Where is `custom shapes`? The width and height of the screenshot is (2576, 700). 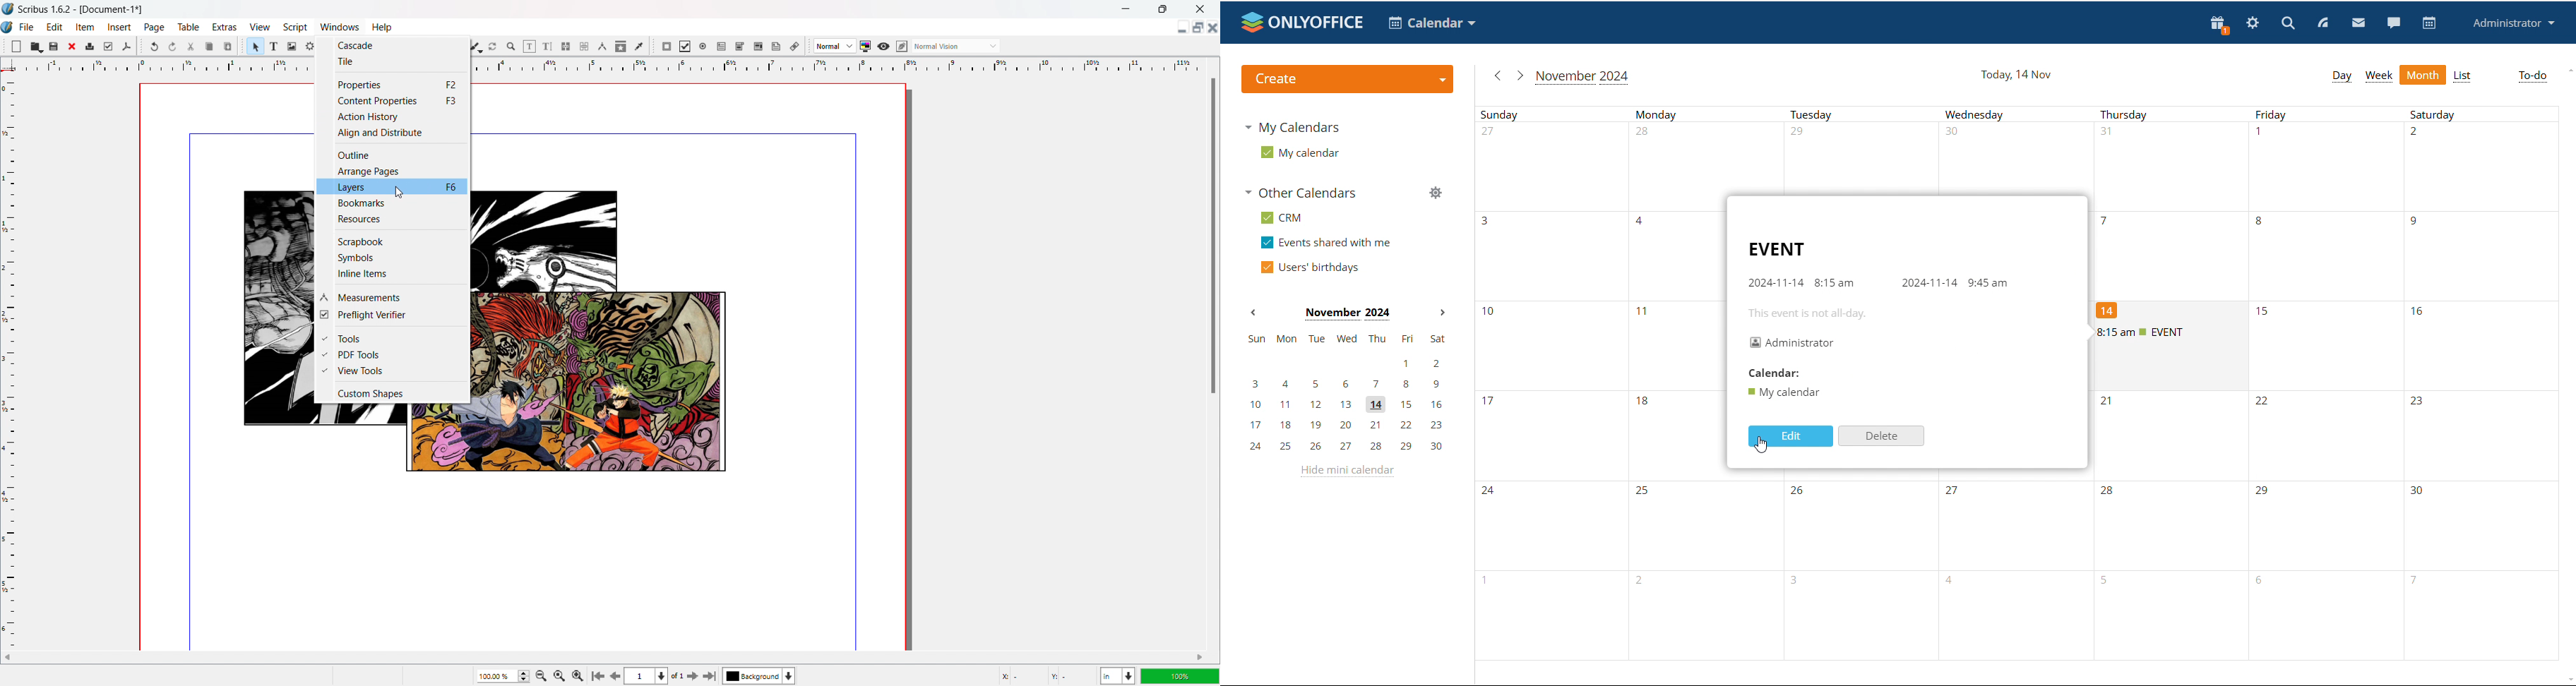 custom shapes is located at coordinates (392, 393).